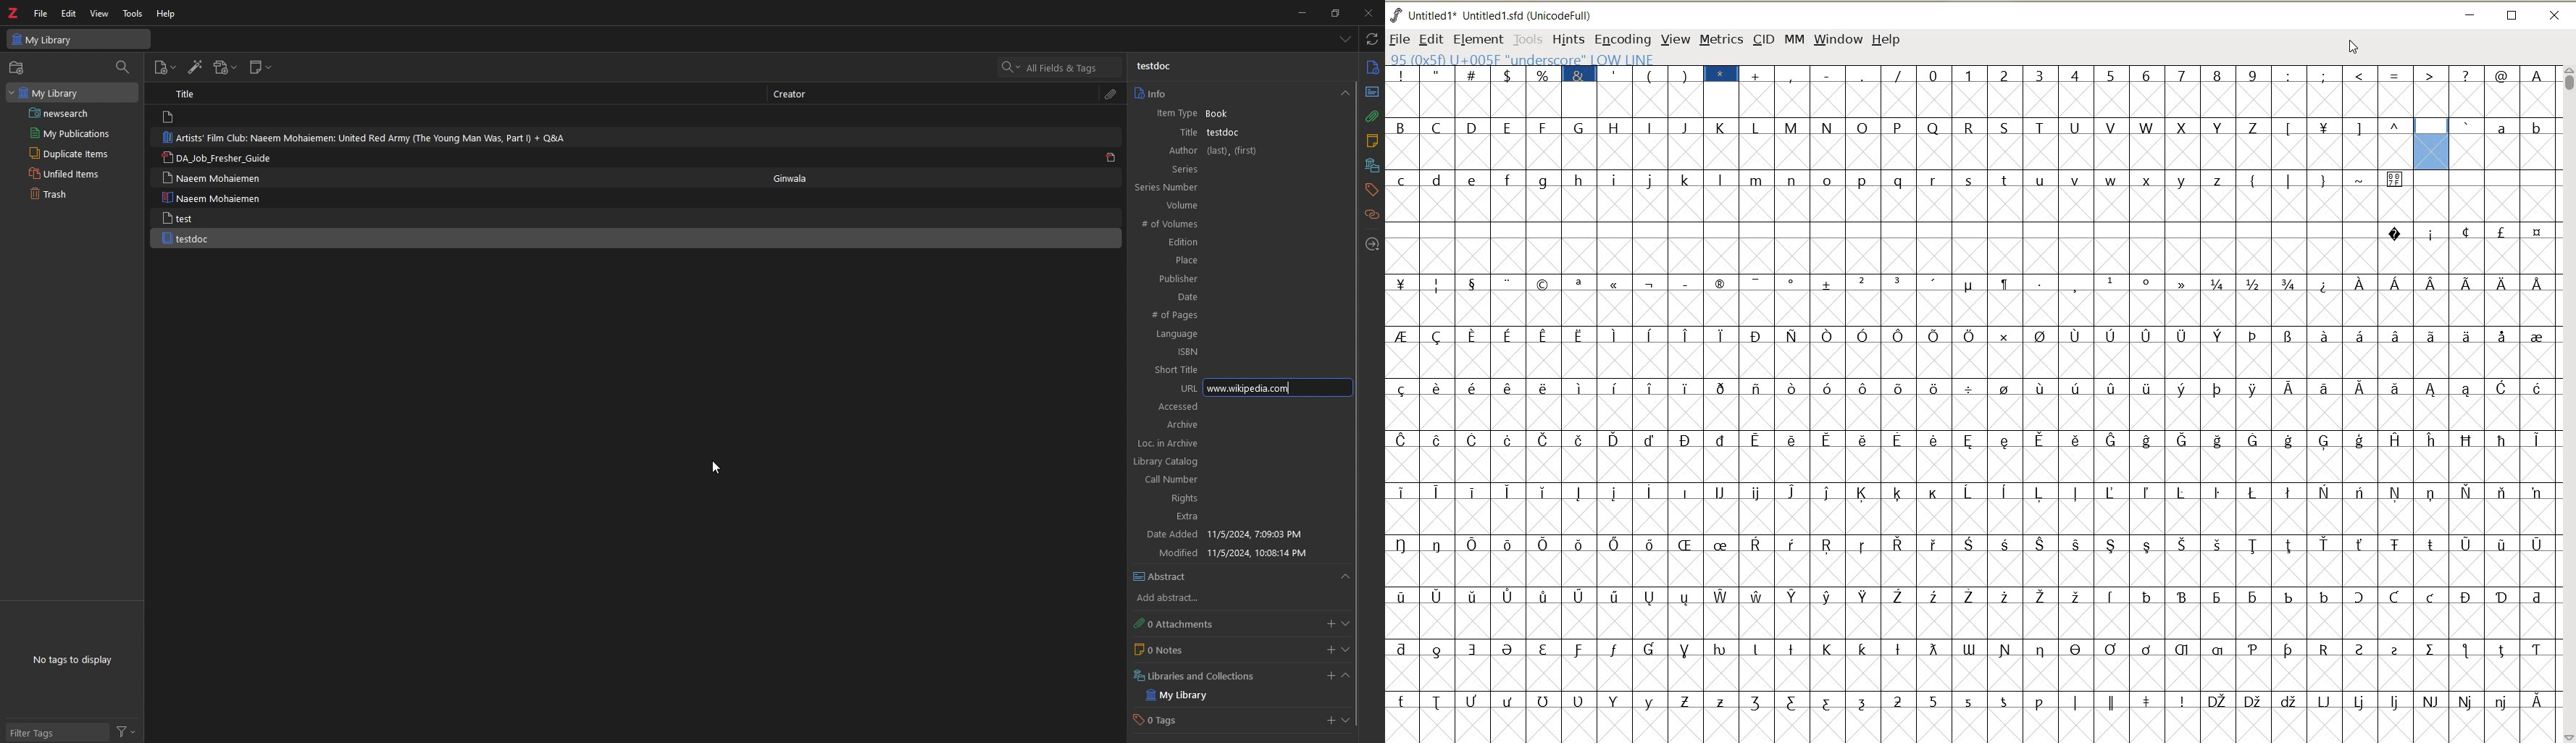  What do you see at coordinates (1372, 38) in the screenshot?
I see `sync with zotero.org` at bounding box center [1372, 38].